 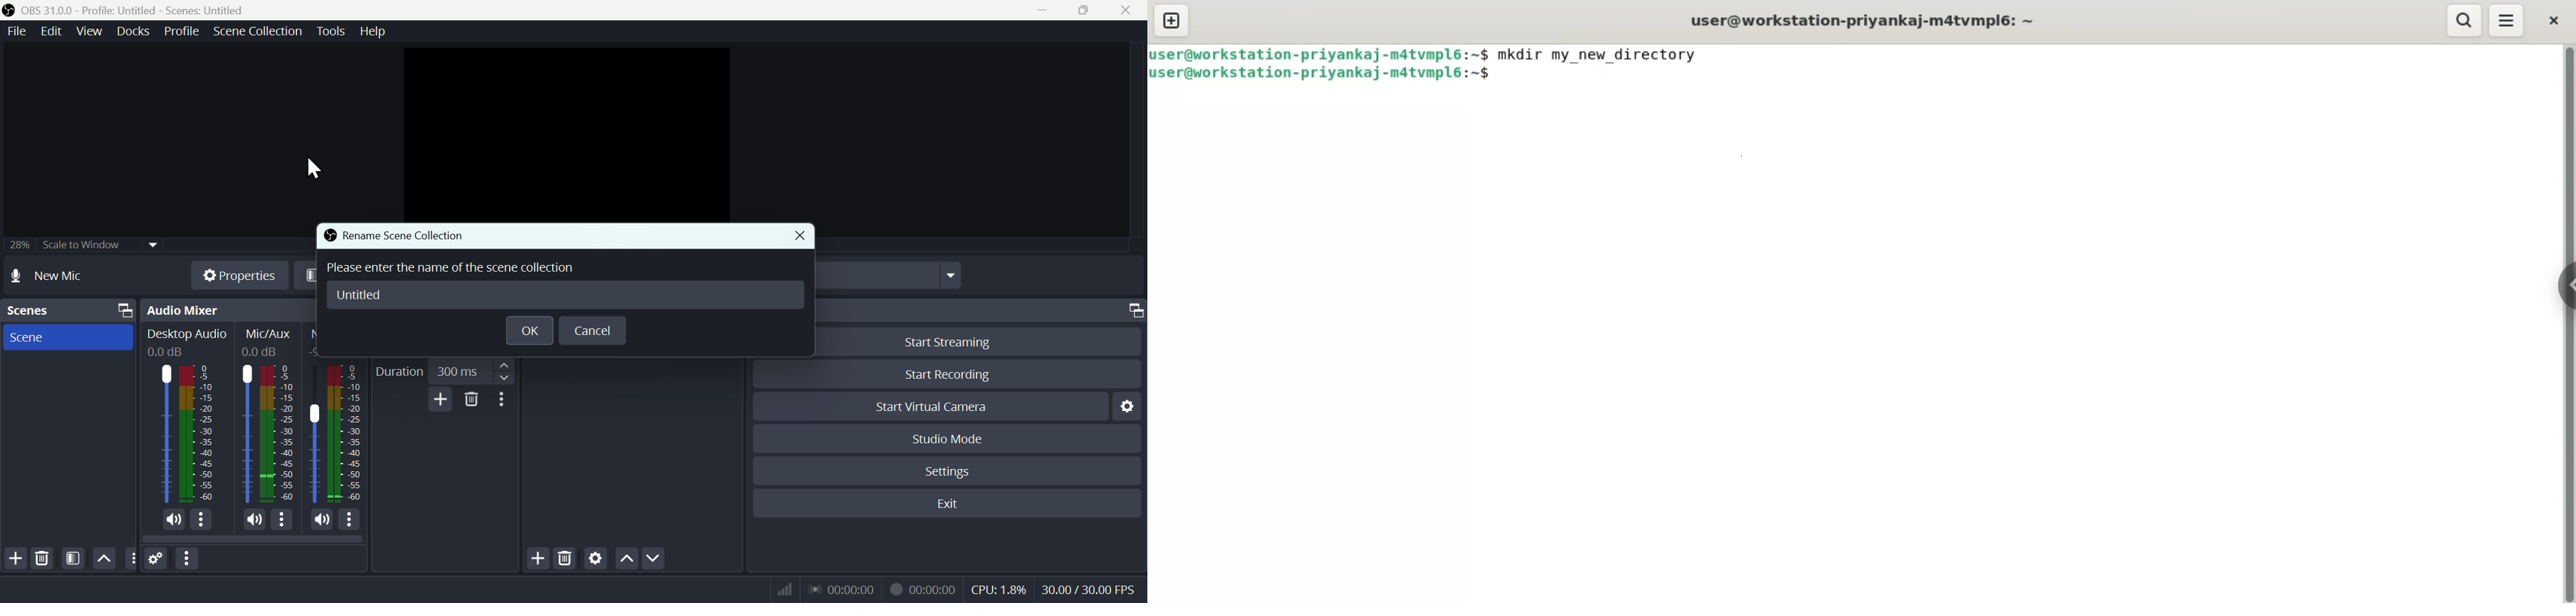 I want to click on More options, so click(x=187, y=558).